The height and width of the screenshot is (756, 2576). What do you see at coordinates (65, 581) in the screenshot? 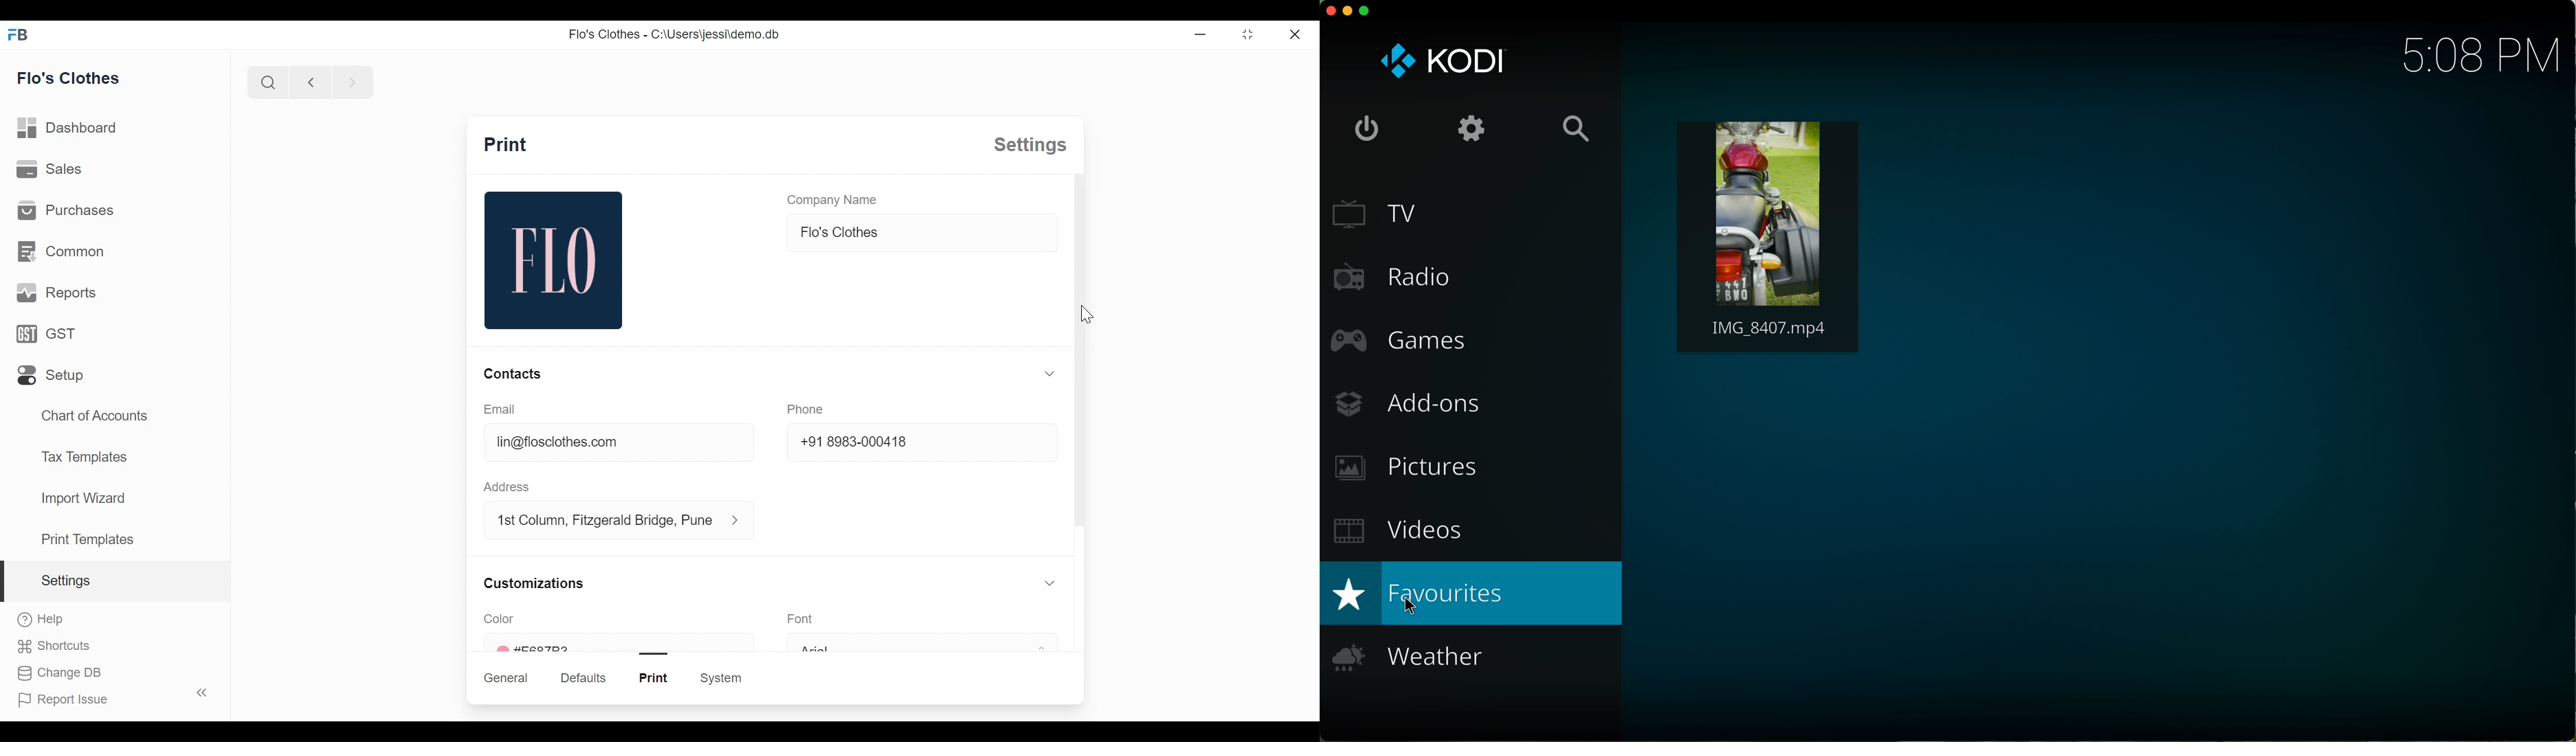
I see `settings` at bounding box center [65, 581].